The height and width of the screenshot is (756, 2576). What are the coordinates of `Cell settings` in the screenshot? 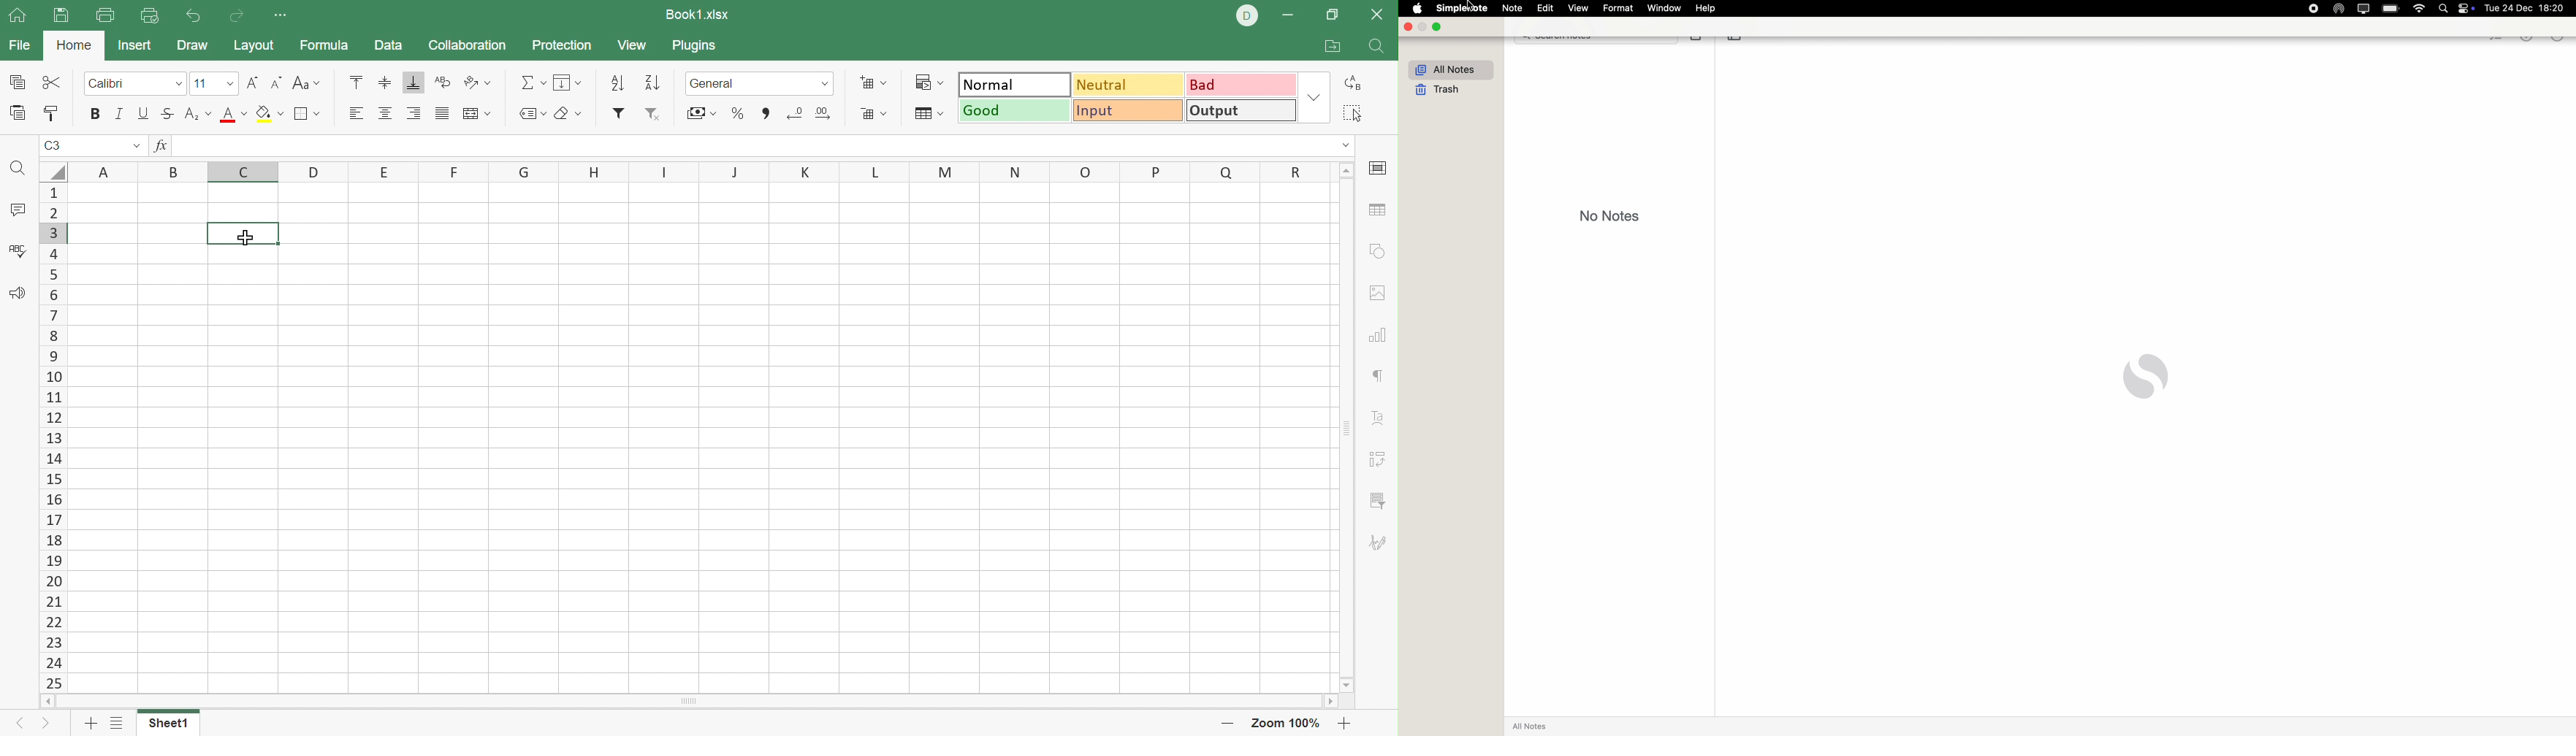 It's located at (1379, 169).